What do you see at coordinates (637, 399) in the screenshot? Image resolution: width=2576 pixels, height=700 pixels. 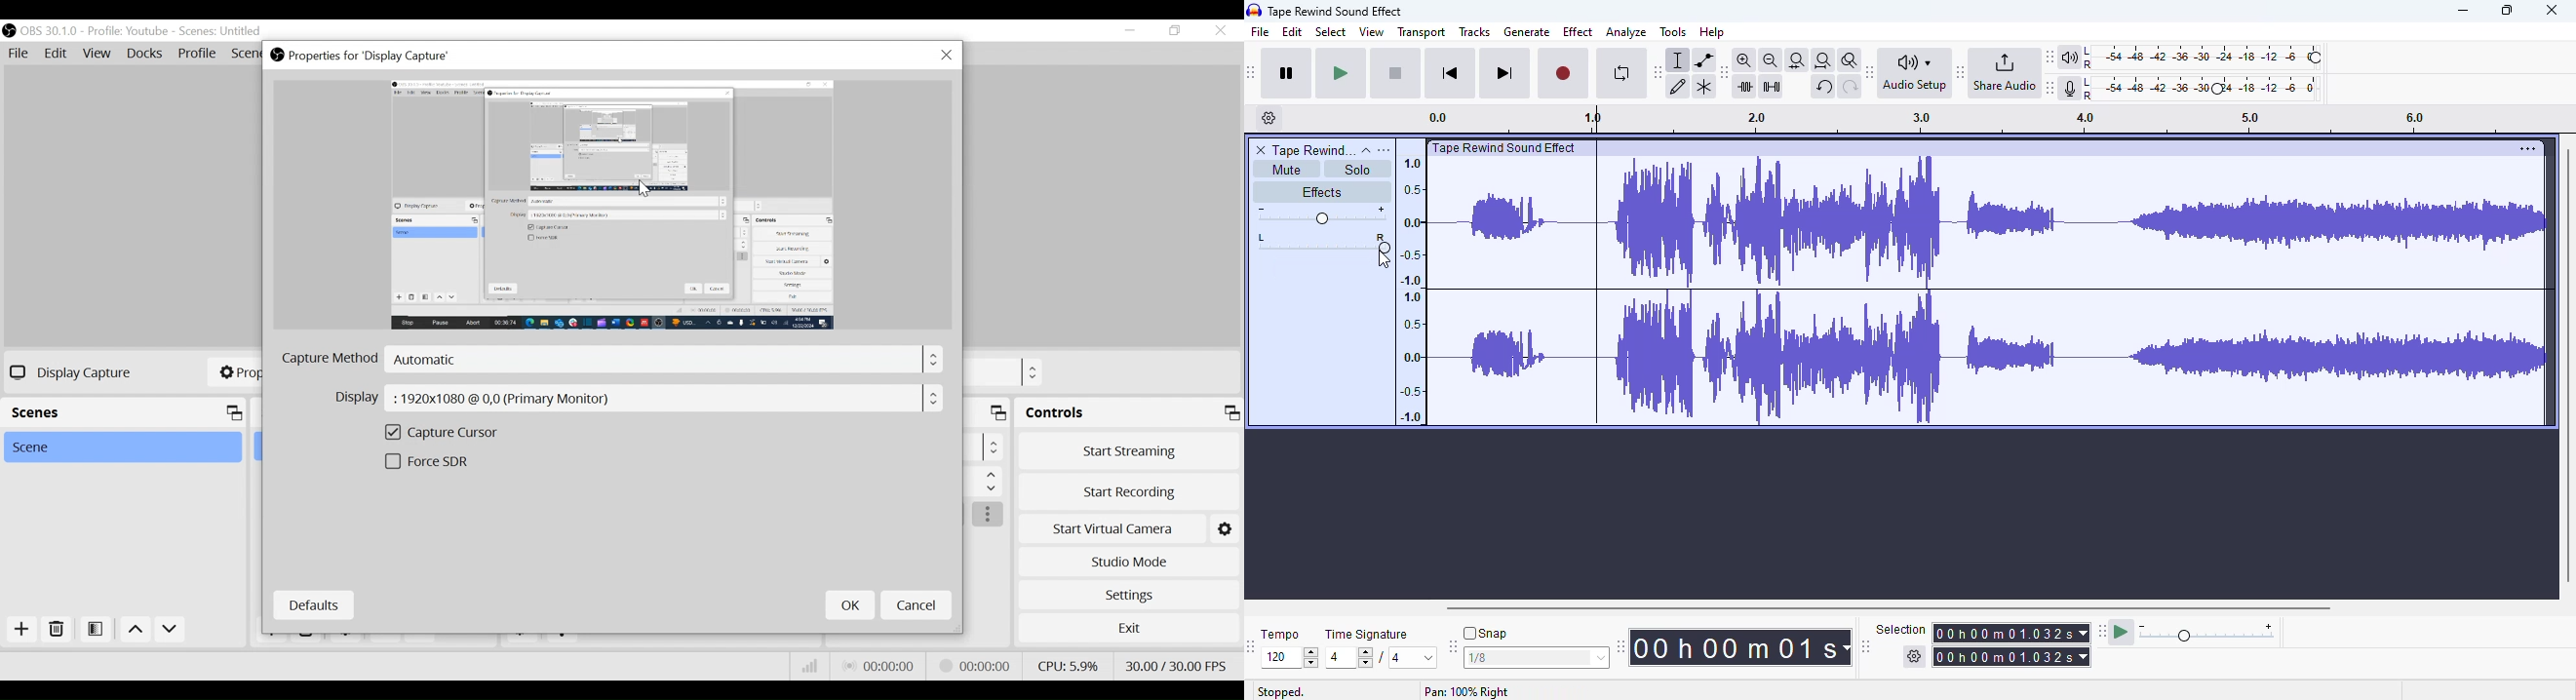 I see `Display : 1920x1080 12 0.0 (Primary Monitor)` at bounding box center [637, 399].